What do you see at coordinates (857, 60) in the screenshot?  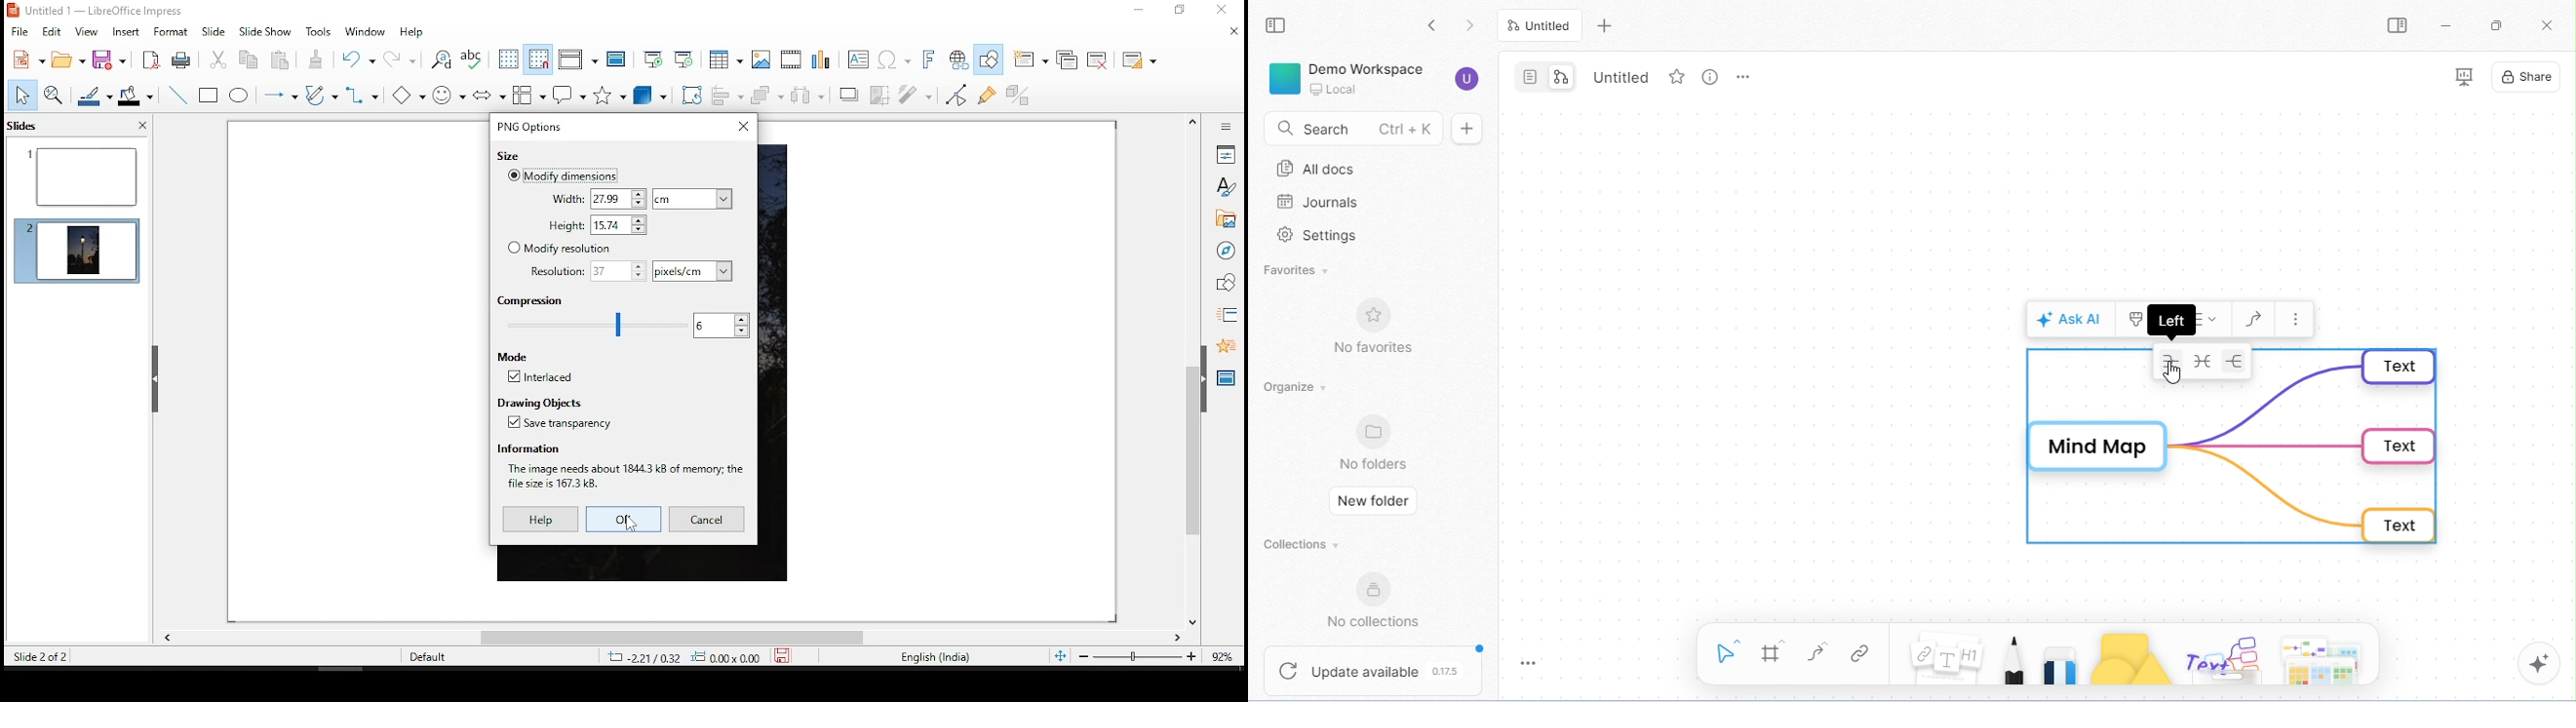 I see `text box` at bounding box center [857, 60].